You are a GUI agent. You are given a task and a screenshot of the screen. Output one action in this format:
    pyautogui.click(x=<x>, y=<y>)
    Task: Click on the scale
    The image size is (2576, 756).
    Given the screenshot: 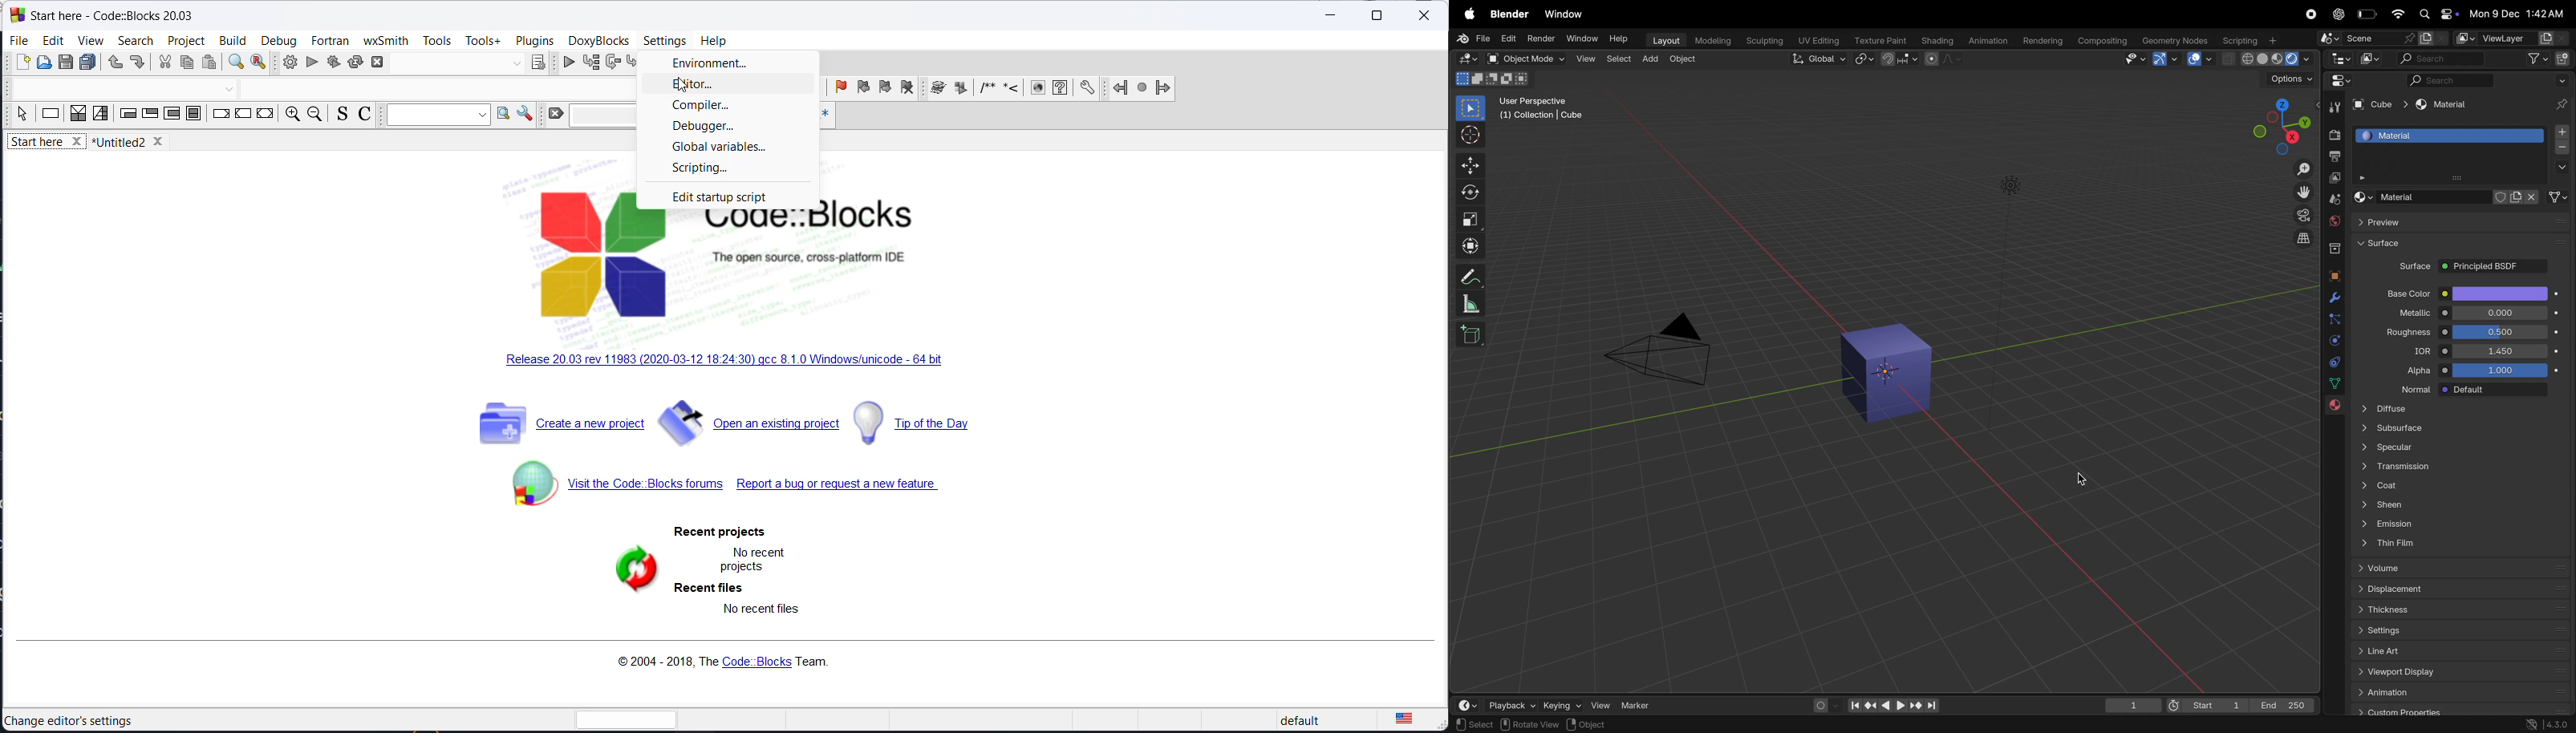 What is the action you would take?
    pyautogui.click(x=1470, y=219)
    